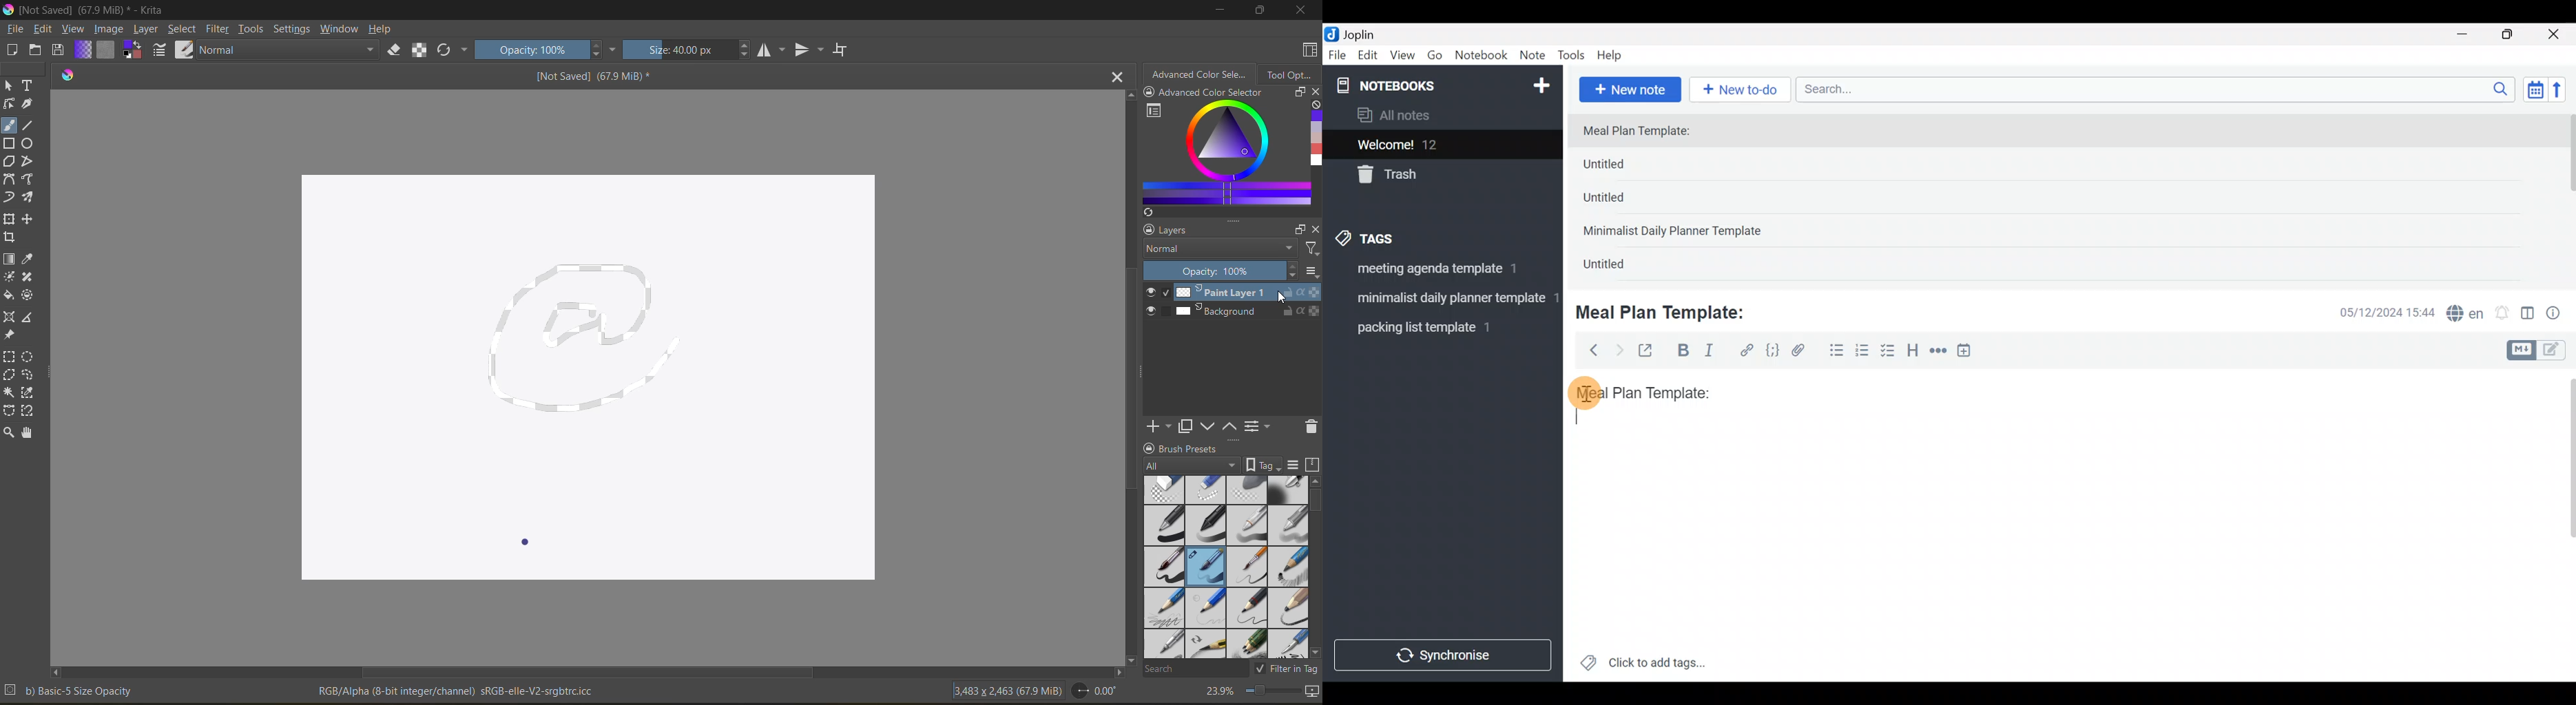 This screenshot has height=728, width=2576. What do you see at coordinates (589, 378) in the screenshot?
I see `canvas` at bounding box center [589, 378].